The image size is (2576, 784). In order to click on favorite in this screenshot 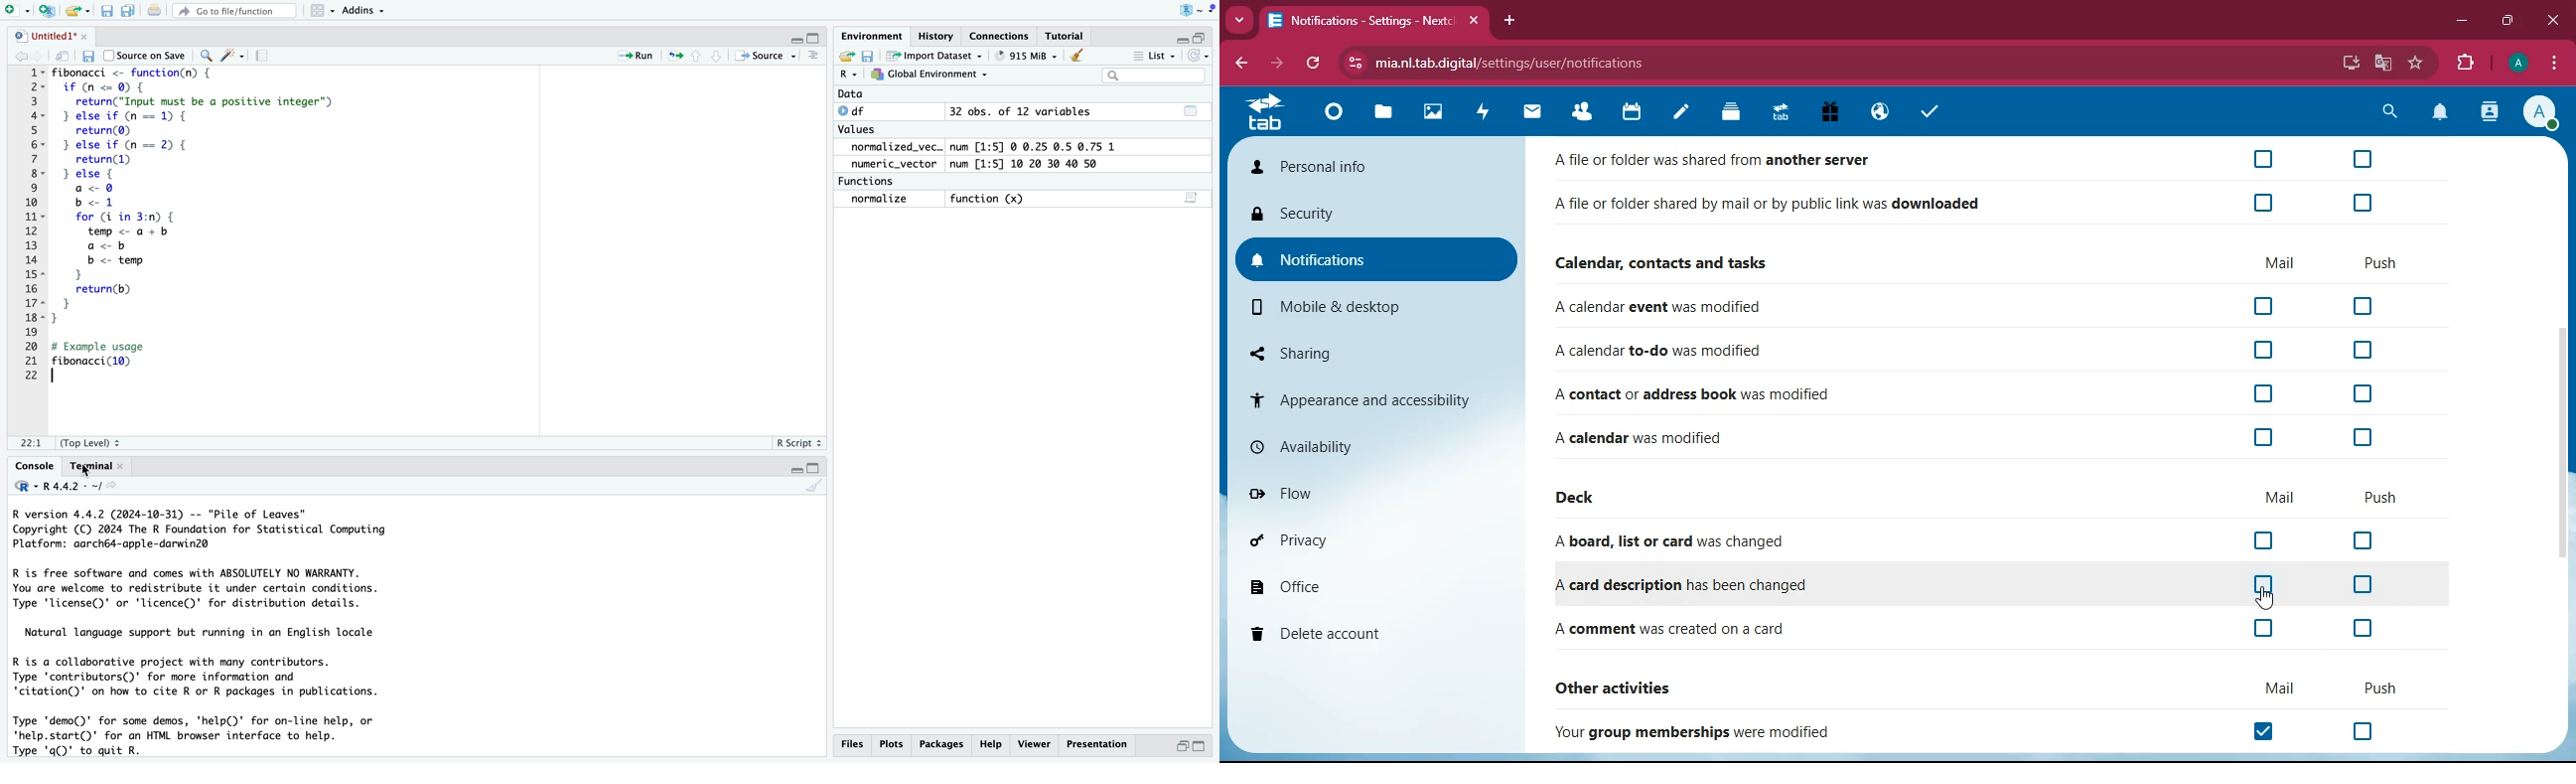, I will do `click(2415, 64)`.